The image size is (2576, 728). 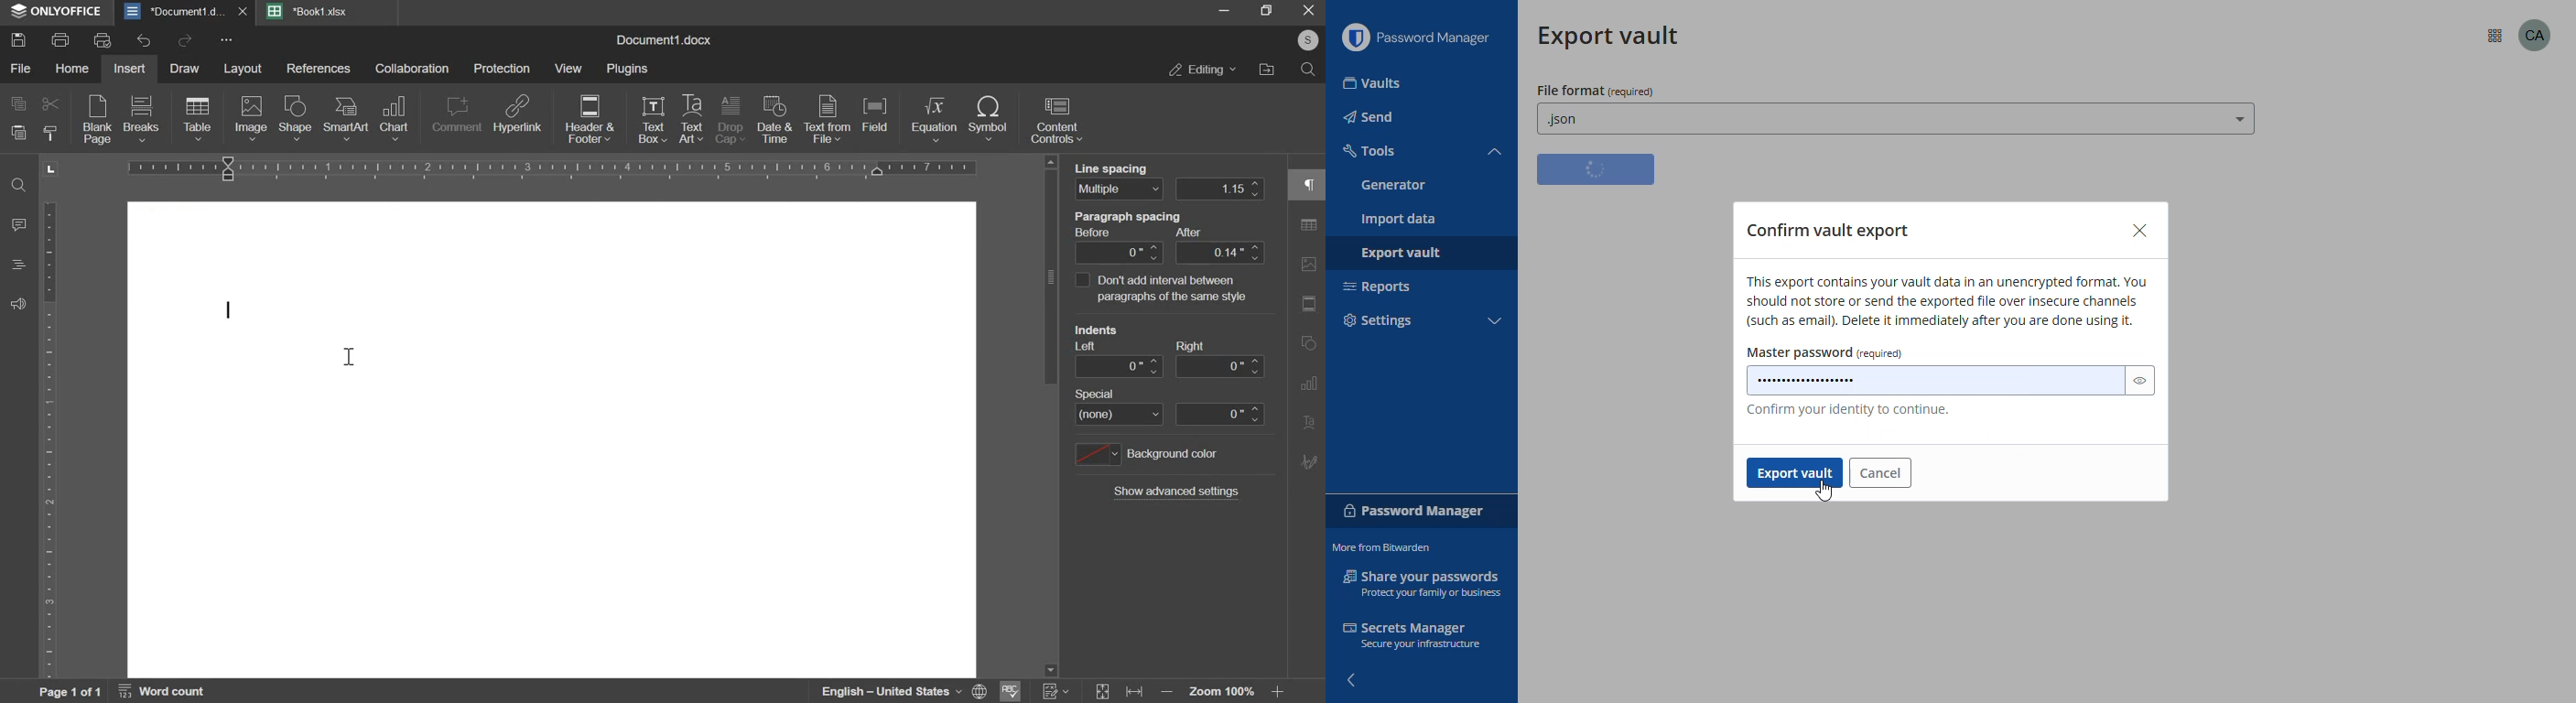 What do you see at coordinates (198, 121) in the screenshot?
I see `table` at bounding box center [198, 121].